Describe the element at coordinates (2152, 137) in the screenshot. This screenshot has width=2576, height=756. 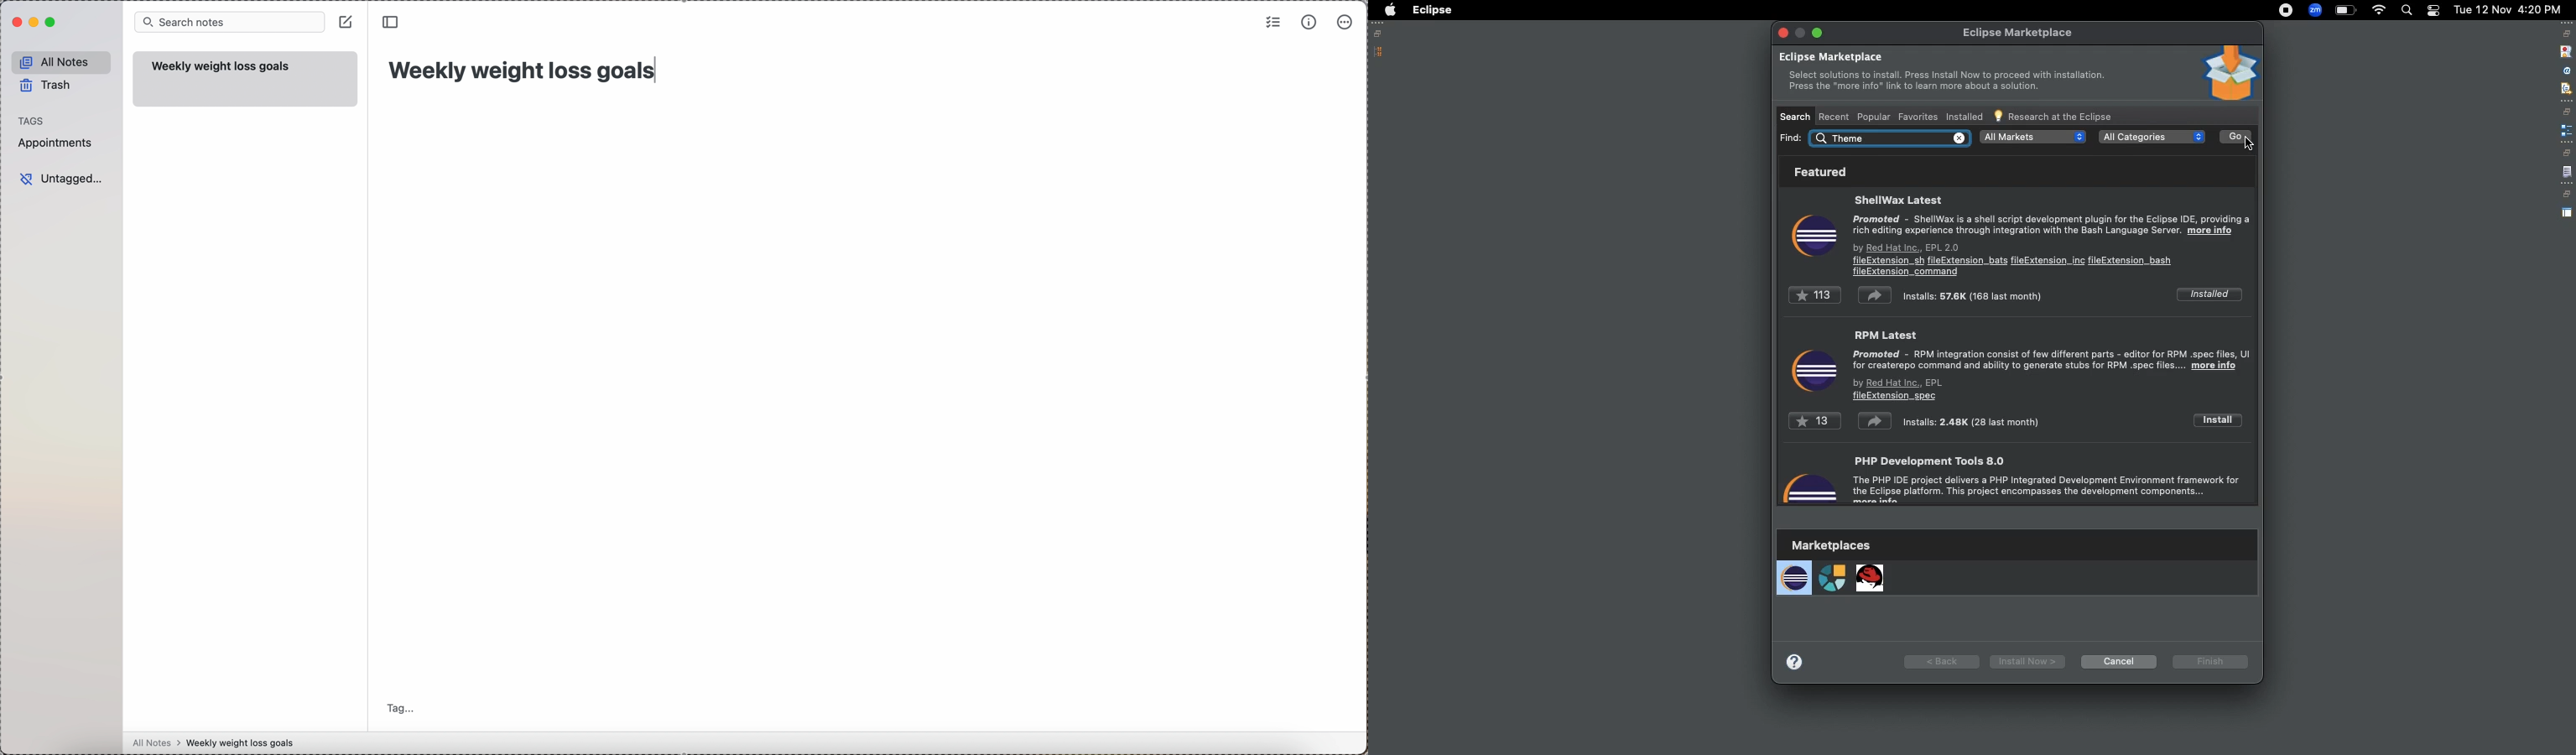
I see `all categories` at that location.